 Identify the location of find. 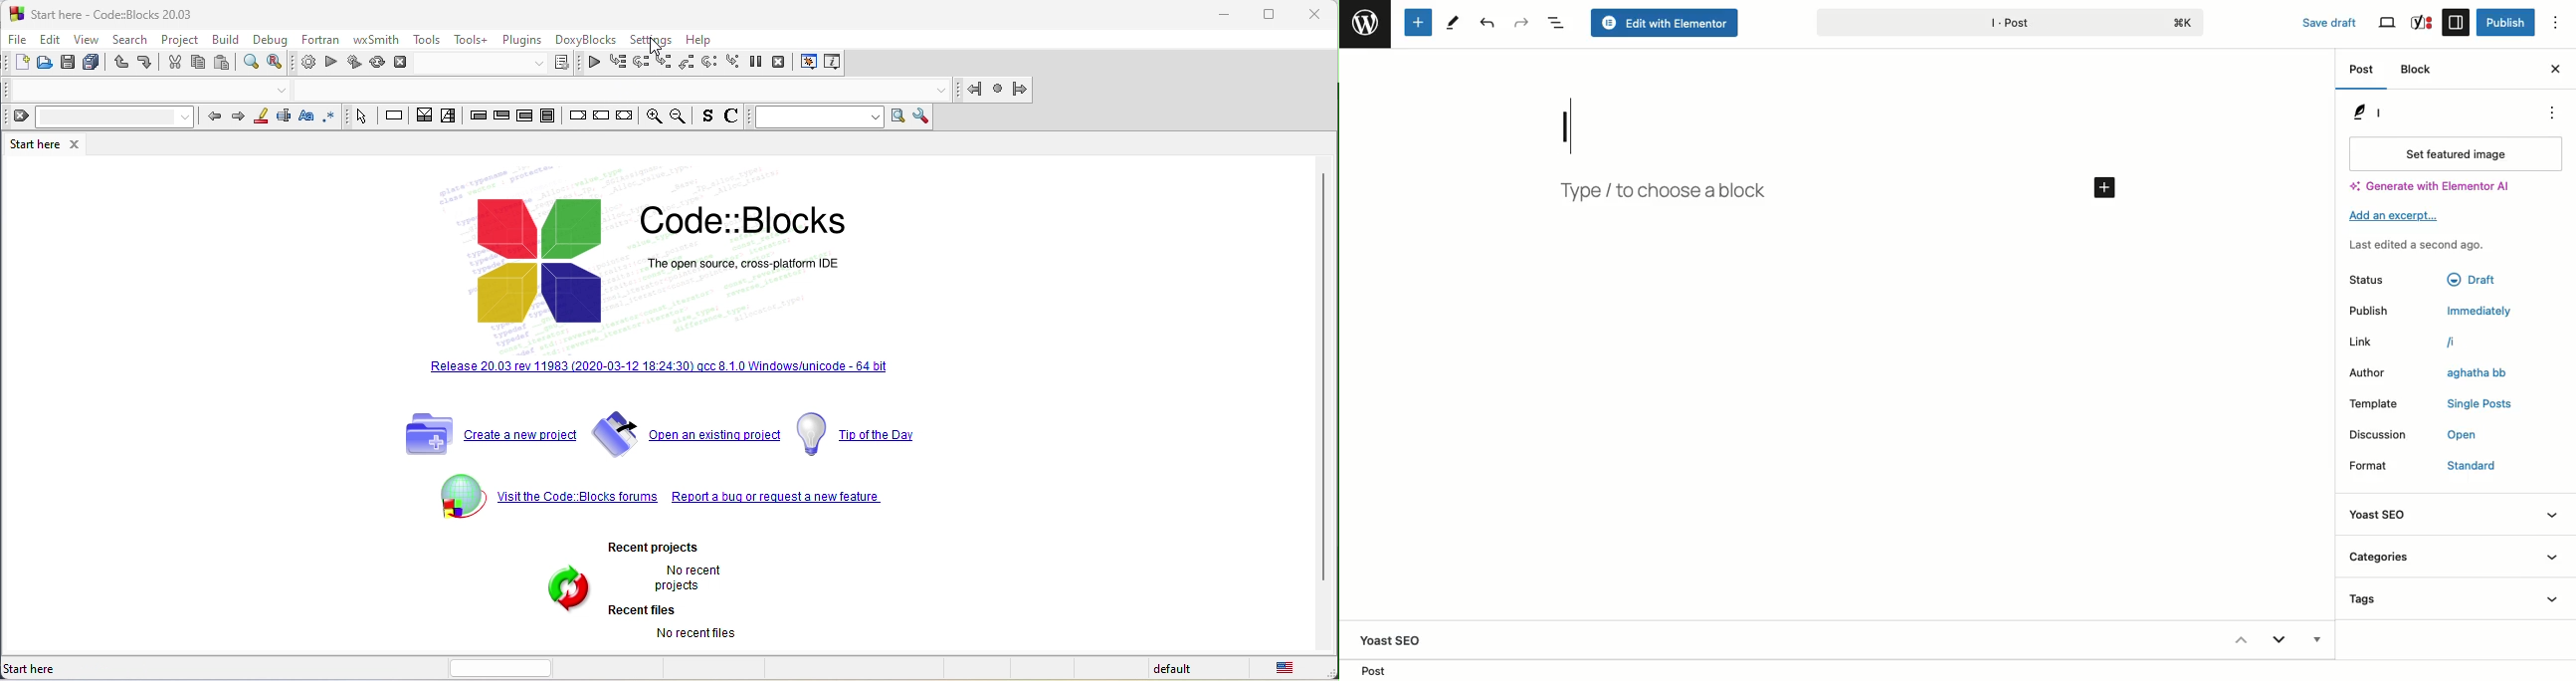
(254, 66).